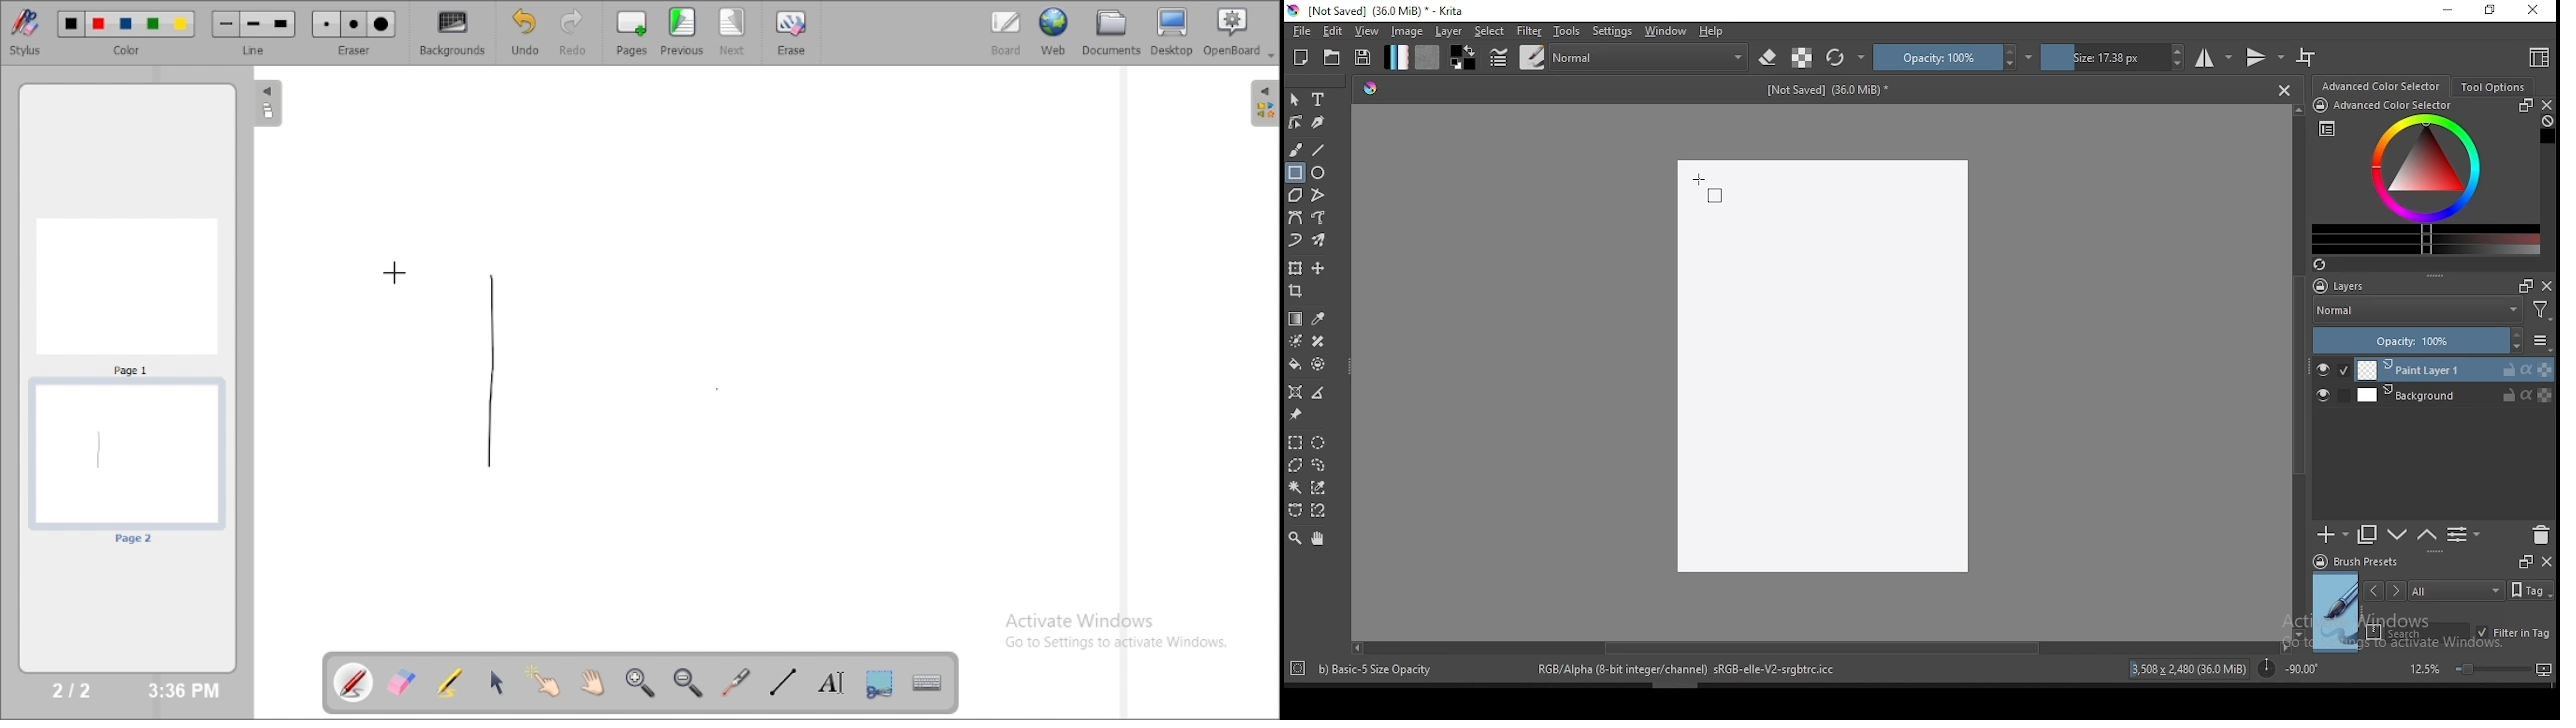 The width and height of the screenshot is (2576, 728). What do you see at coordinates (790, 32) in the screenshot?
I see `erase` at bounding box center [790, 32].